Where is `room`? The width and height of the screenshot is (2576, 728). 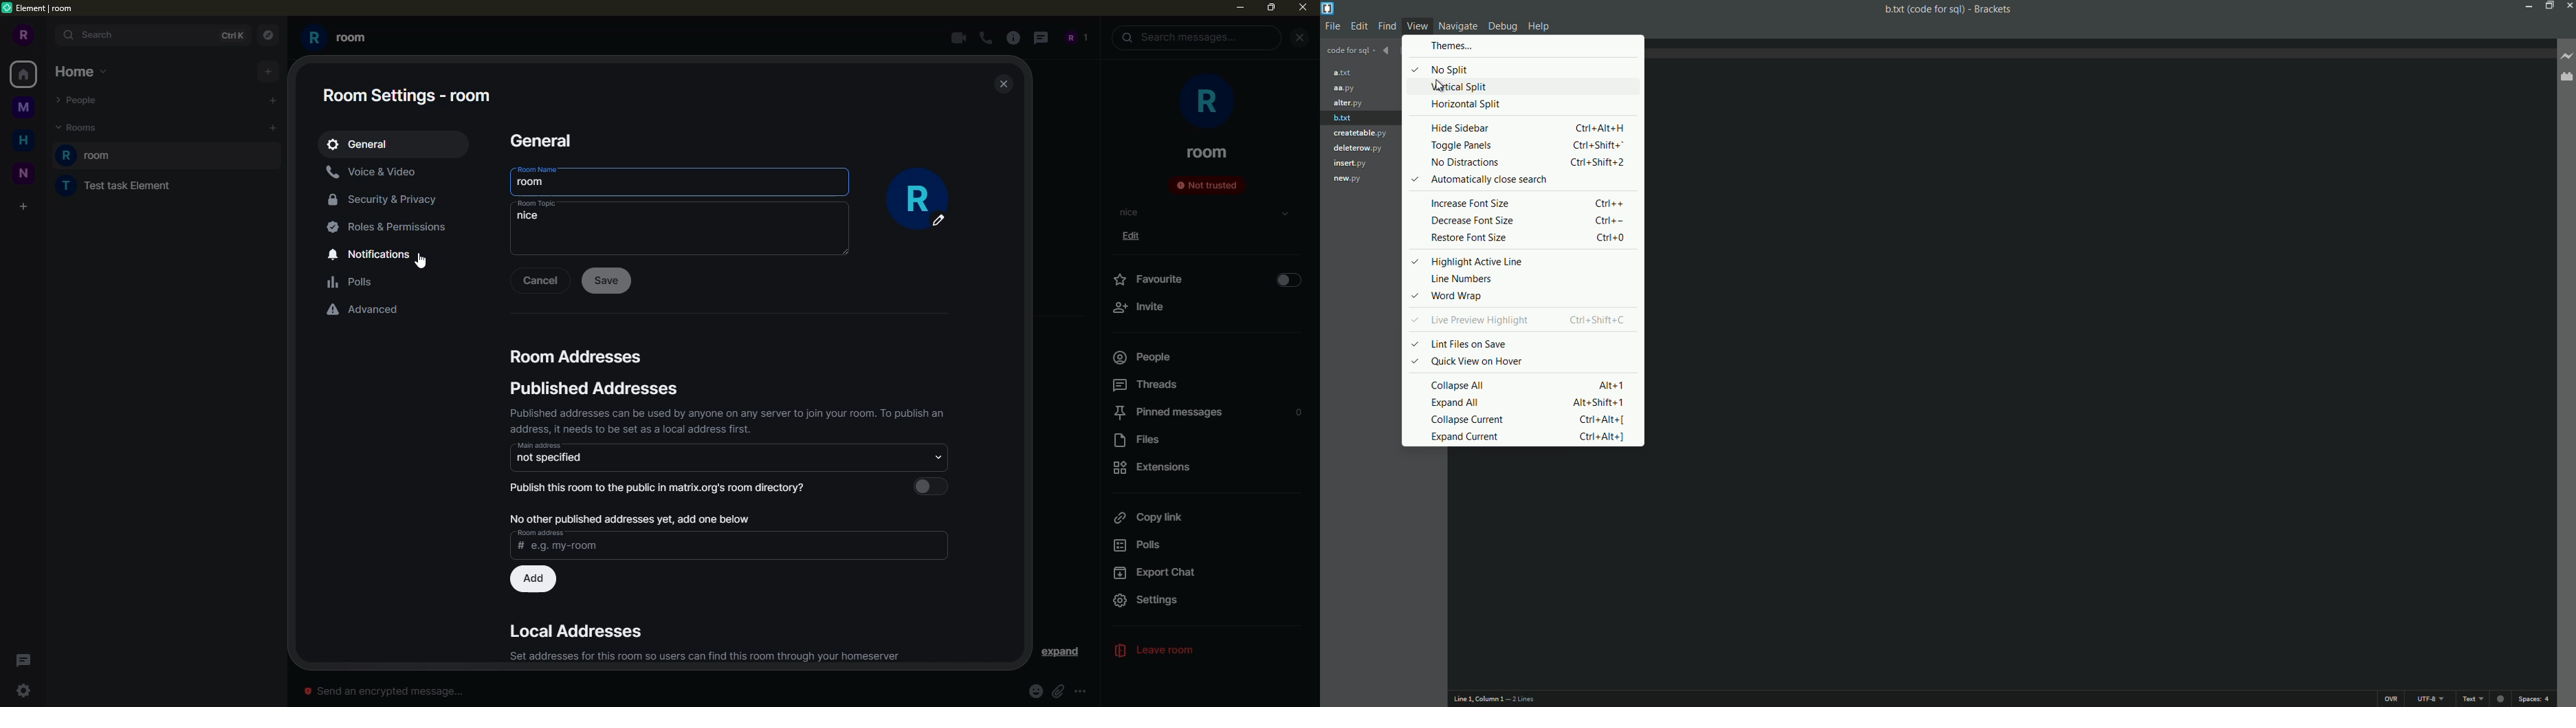 room is located at coordinates (533, 183).